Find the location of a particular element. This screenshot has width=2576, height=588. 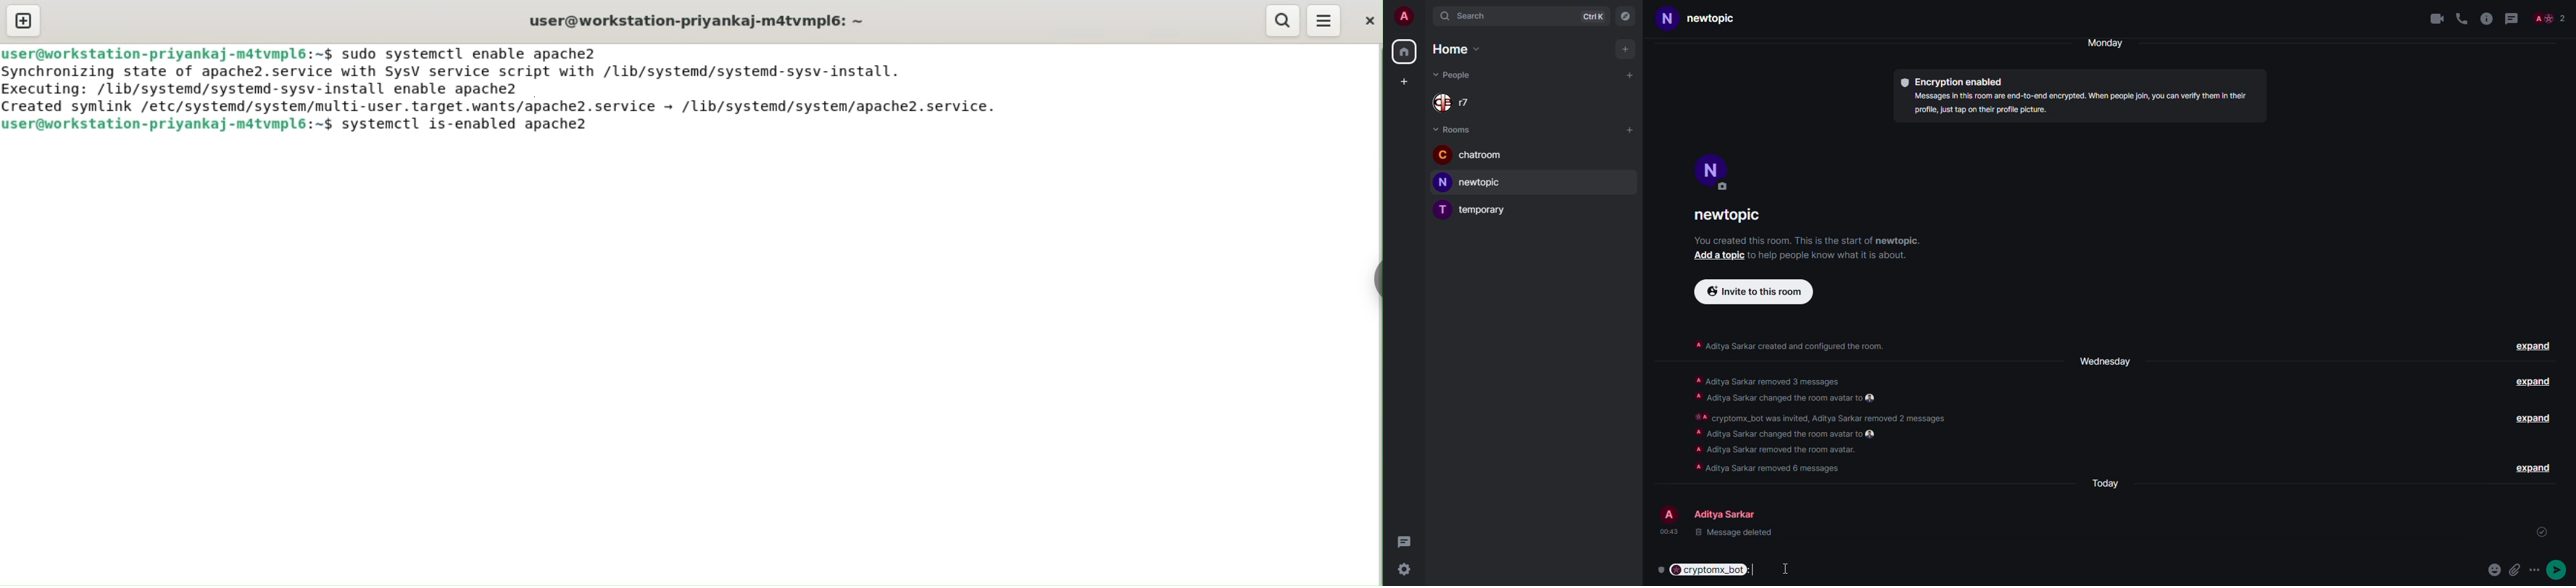

rooms is located at coordinates (1456, 129).